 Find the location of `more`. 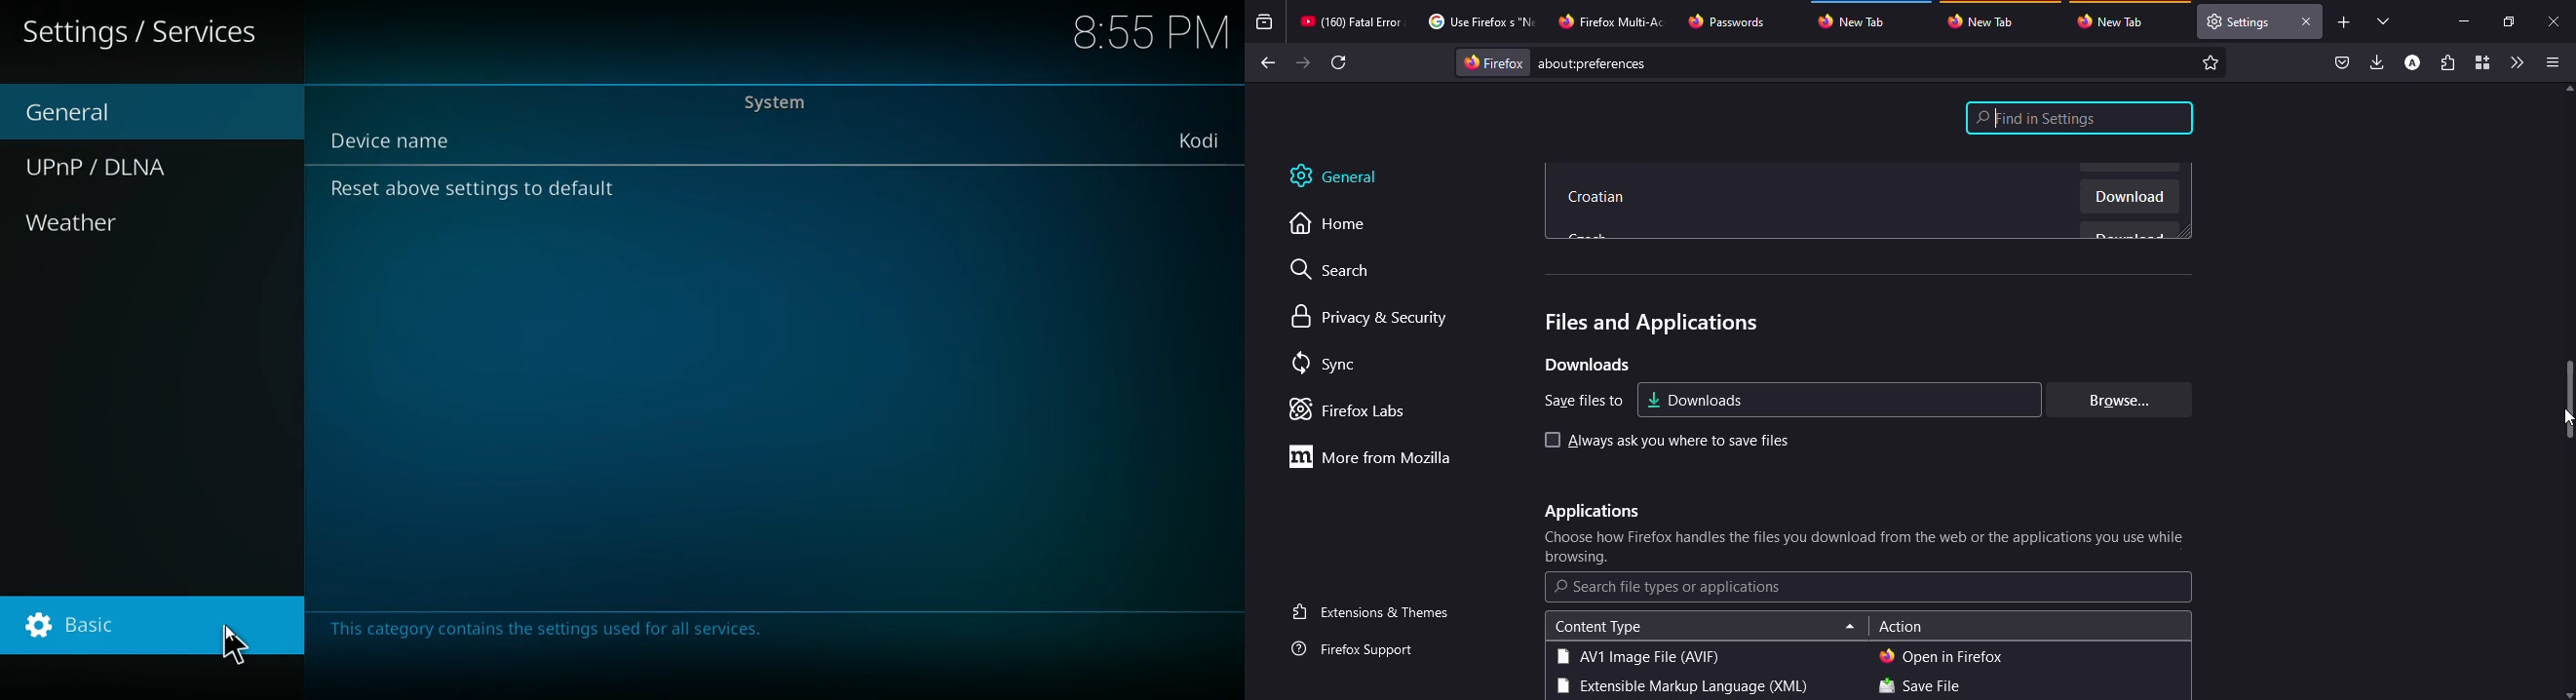

more is located at coordinates (1376, 456).